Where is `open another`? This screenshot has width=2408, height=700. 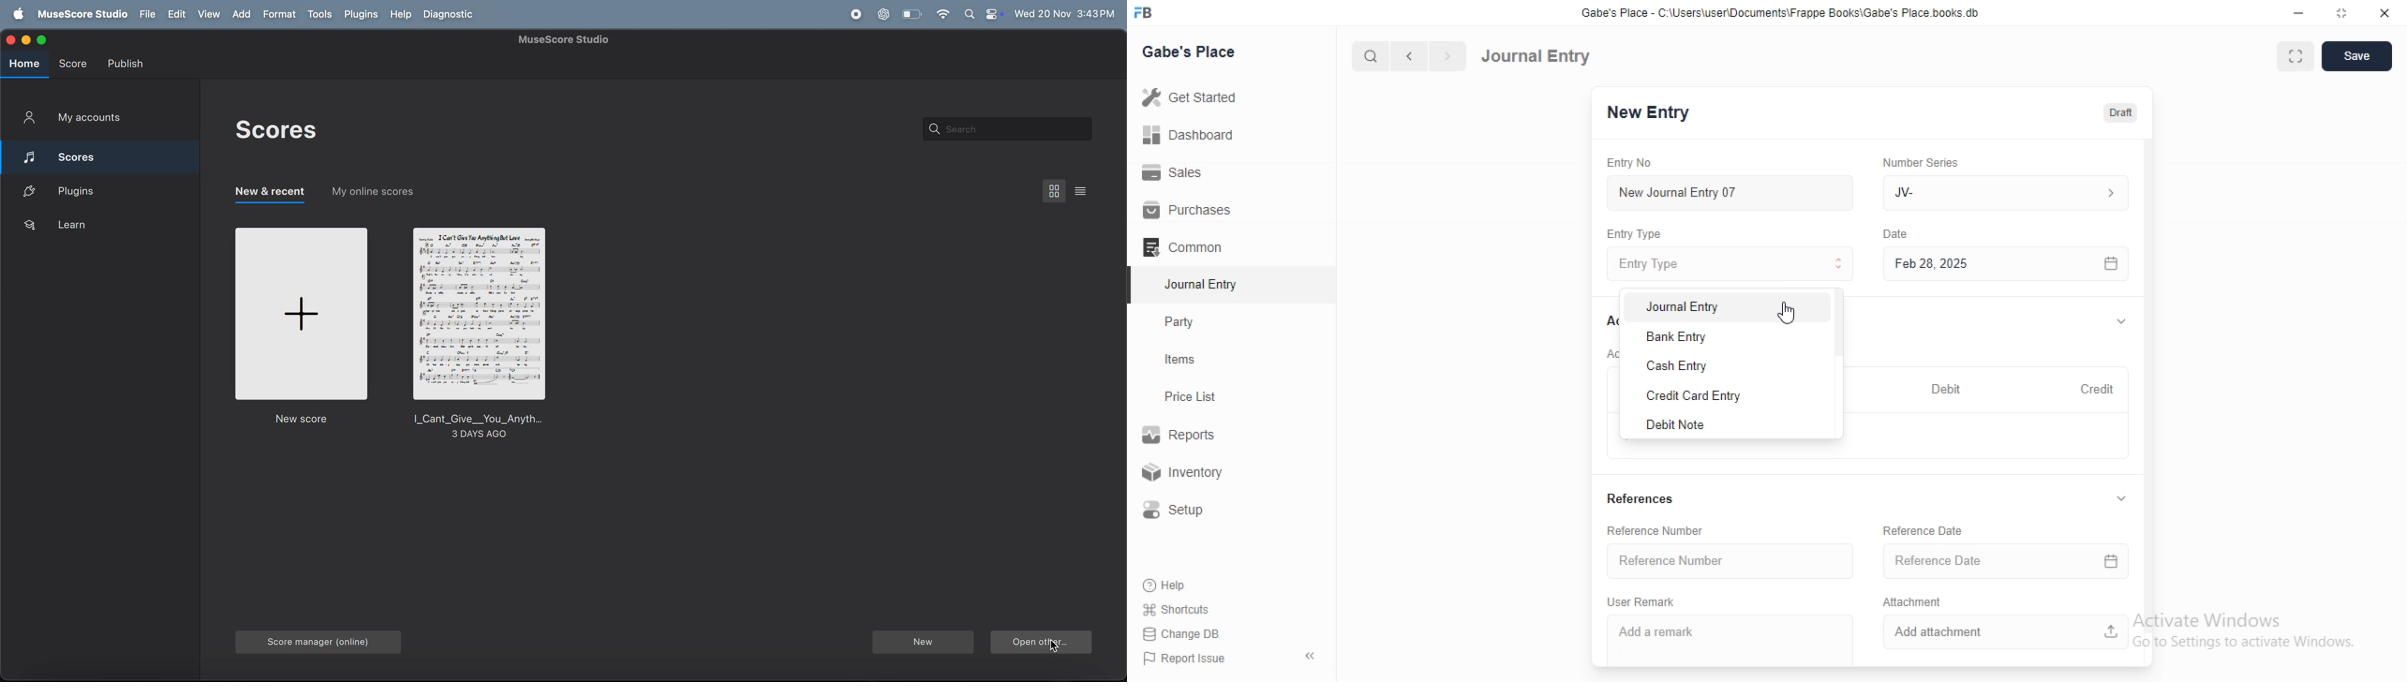 open another is located at coordinates (1043, 642).